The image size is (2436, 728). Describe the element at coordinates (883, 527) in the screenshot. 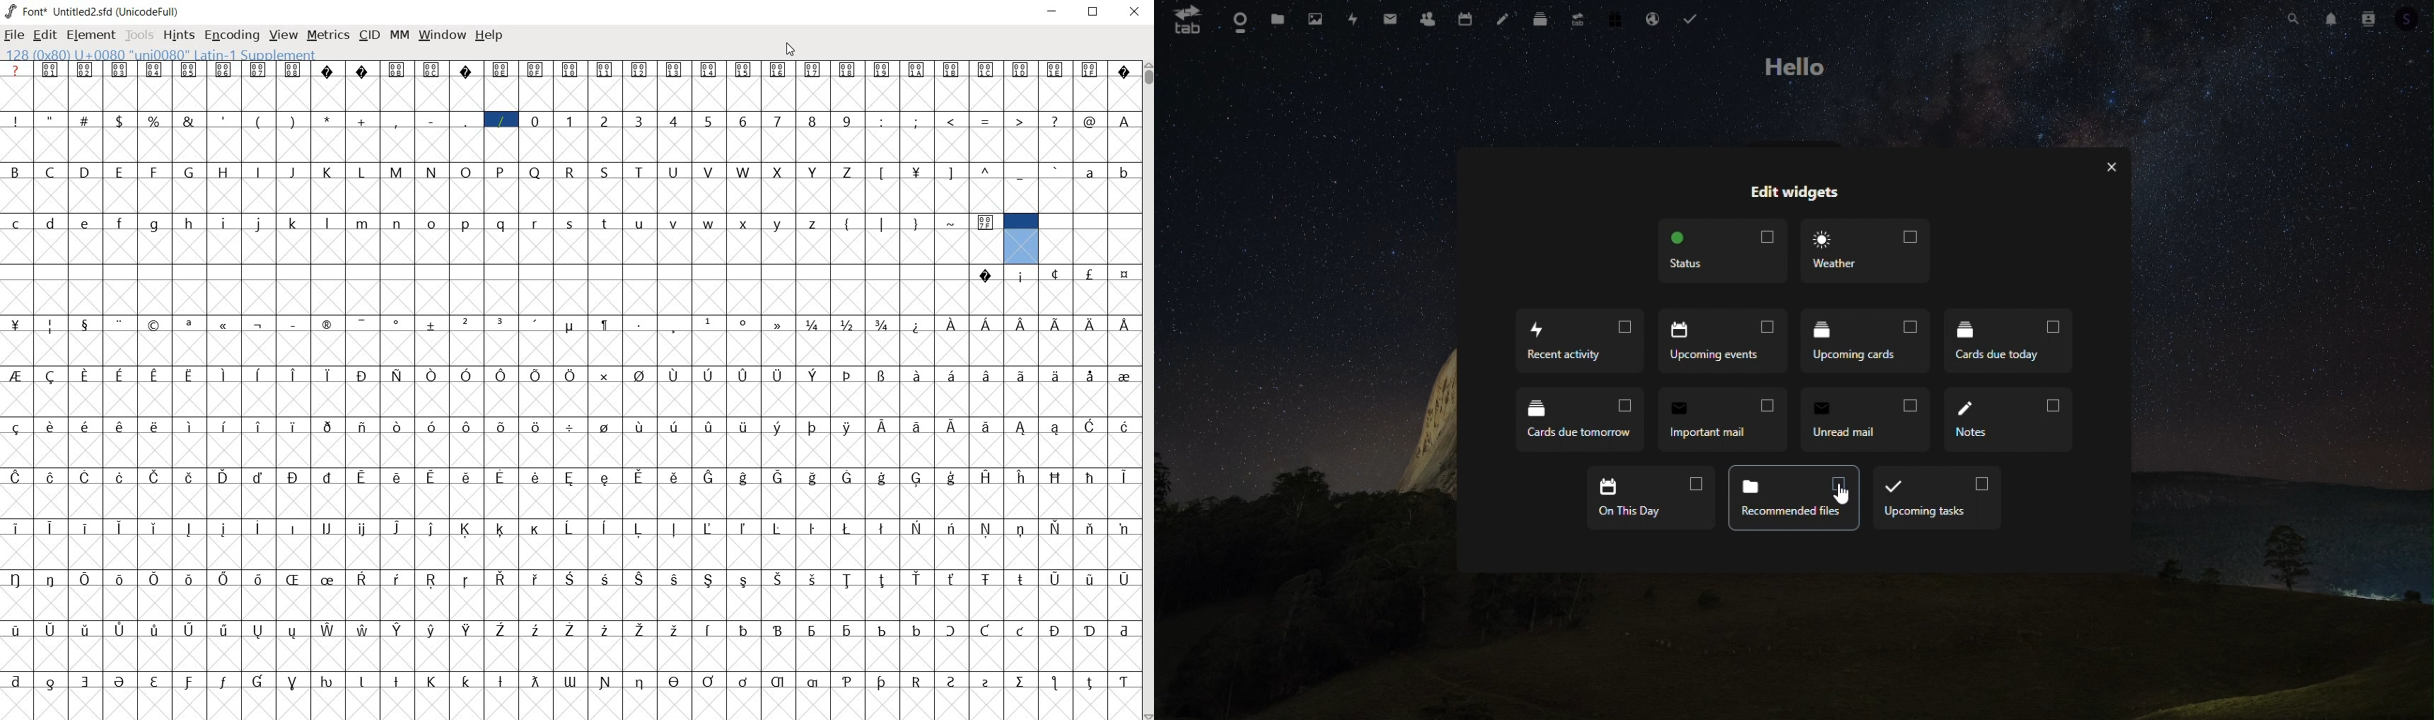

I see `Symbol` at that location.